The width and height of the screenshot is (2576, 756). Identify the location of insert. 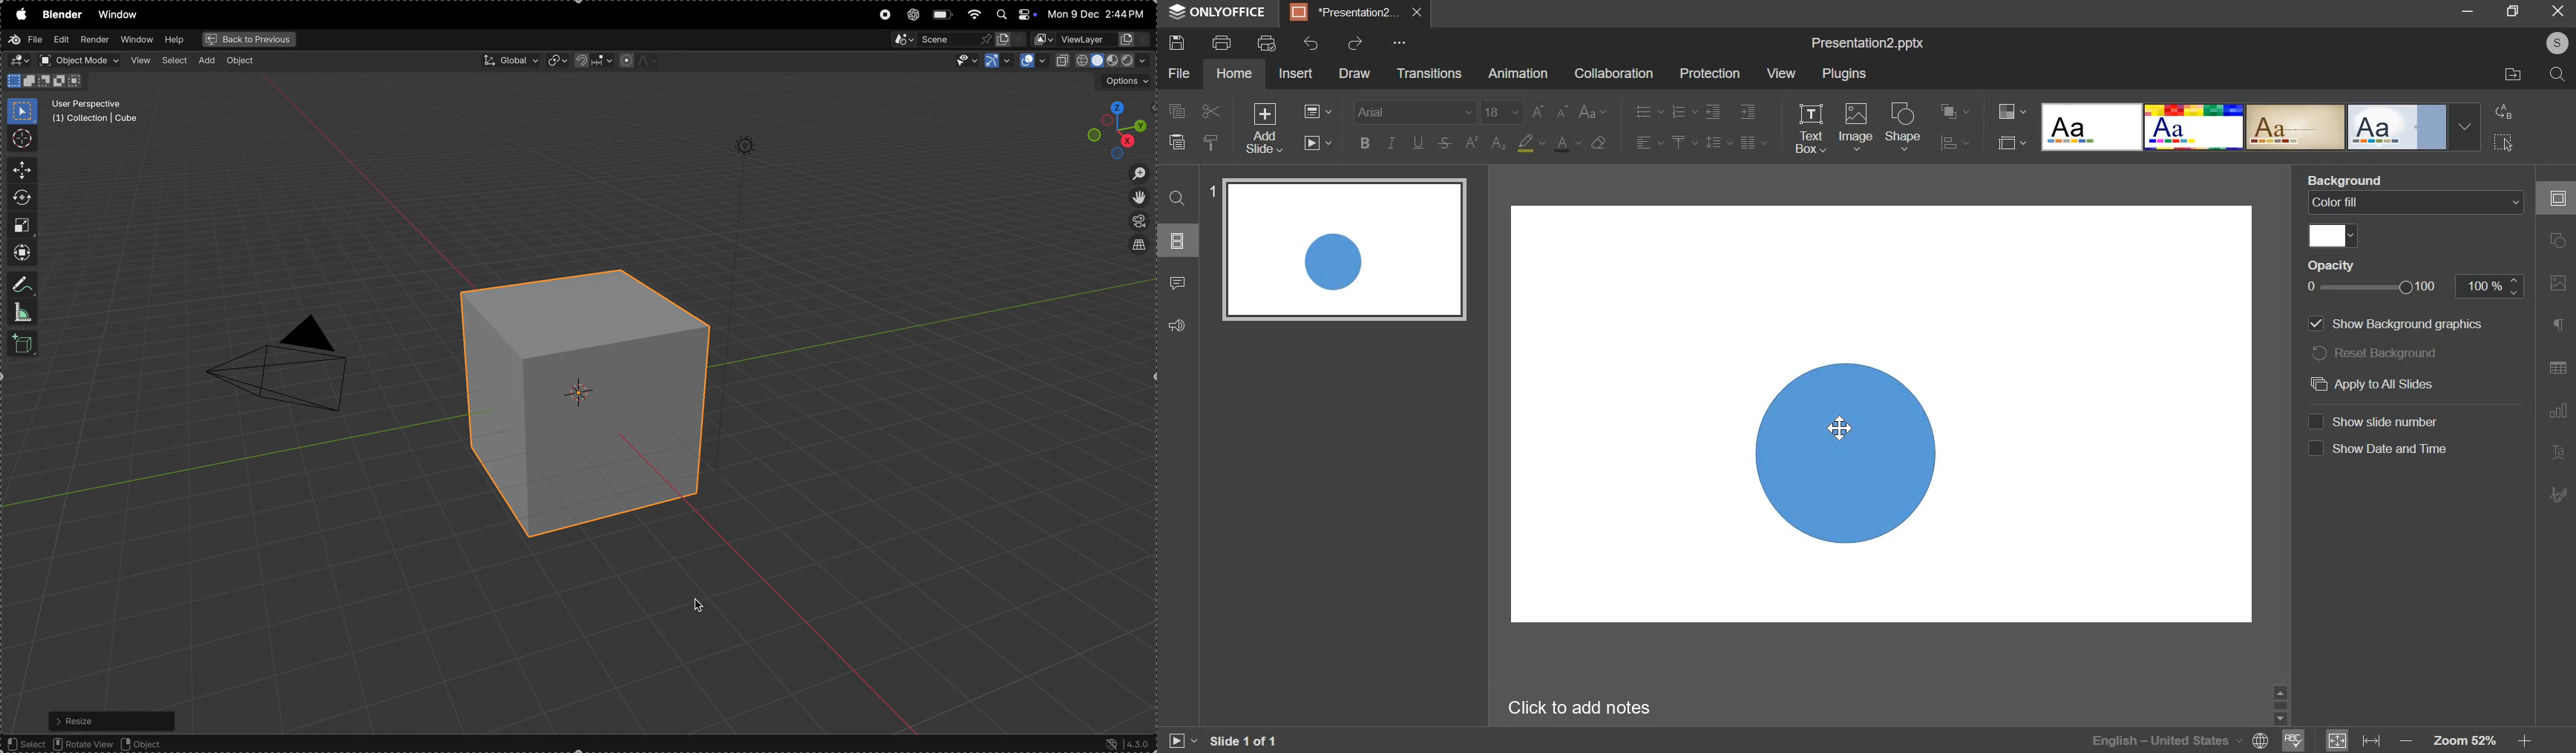
(1296, 74).